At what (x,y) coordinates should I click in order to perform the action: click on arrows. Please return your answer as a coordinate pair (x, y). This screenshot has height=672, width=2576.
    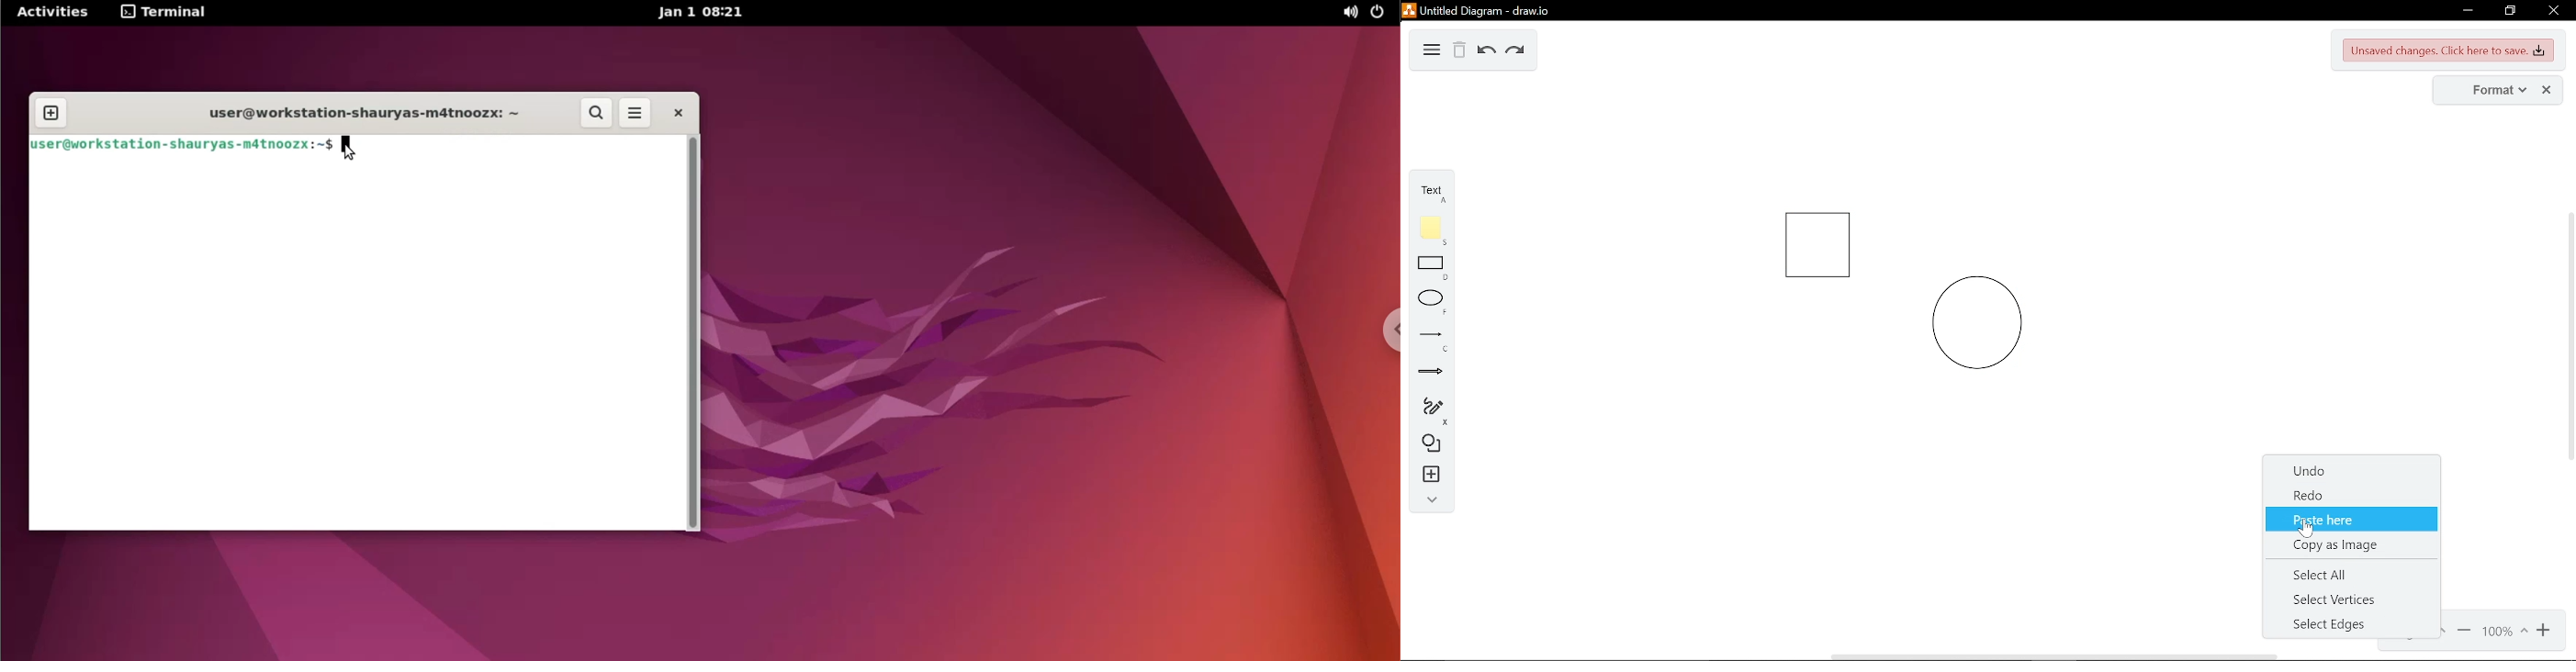
    Looking at the image, I should click on (1431, 374).